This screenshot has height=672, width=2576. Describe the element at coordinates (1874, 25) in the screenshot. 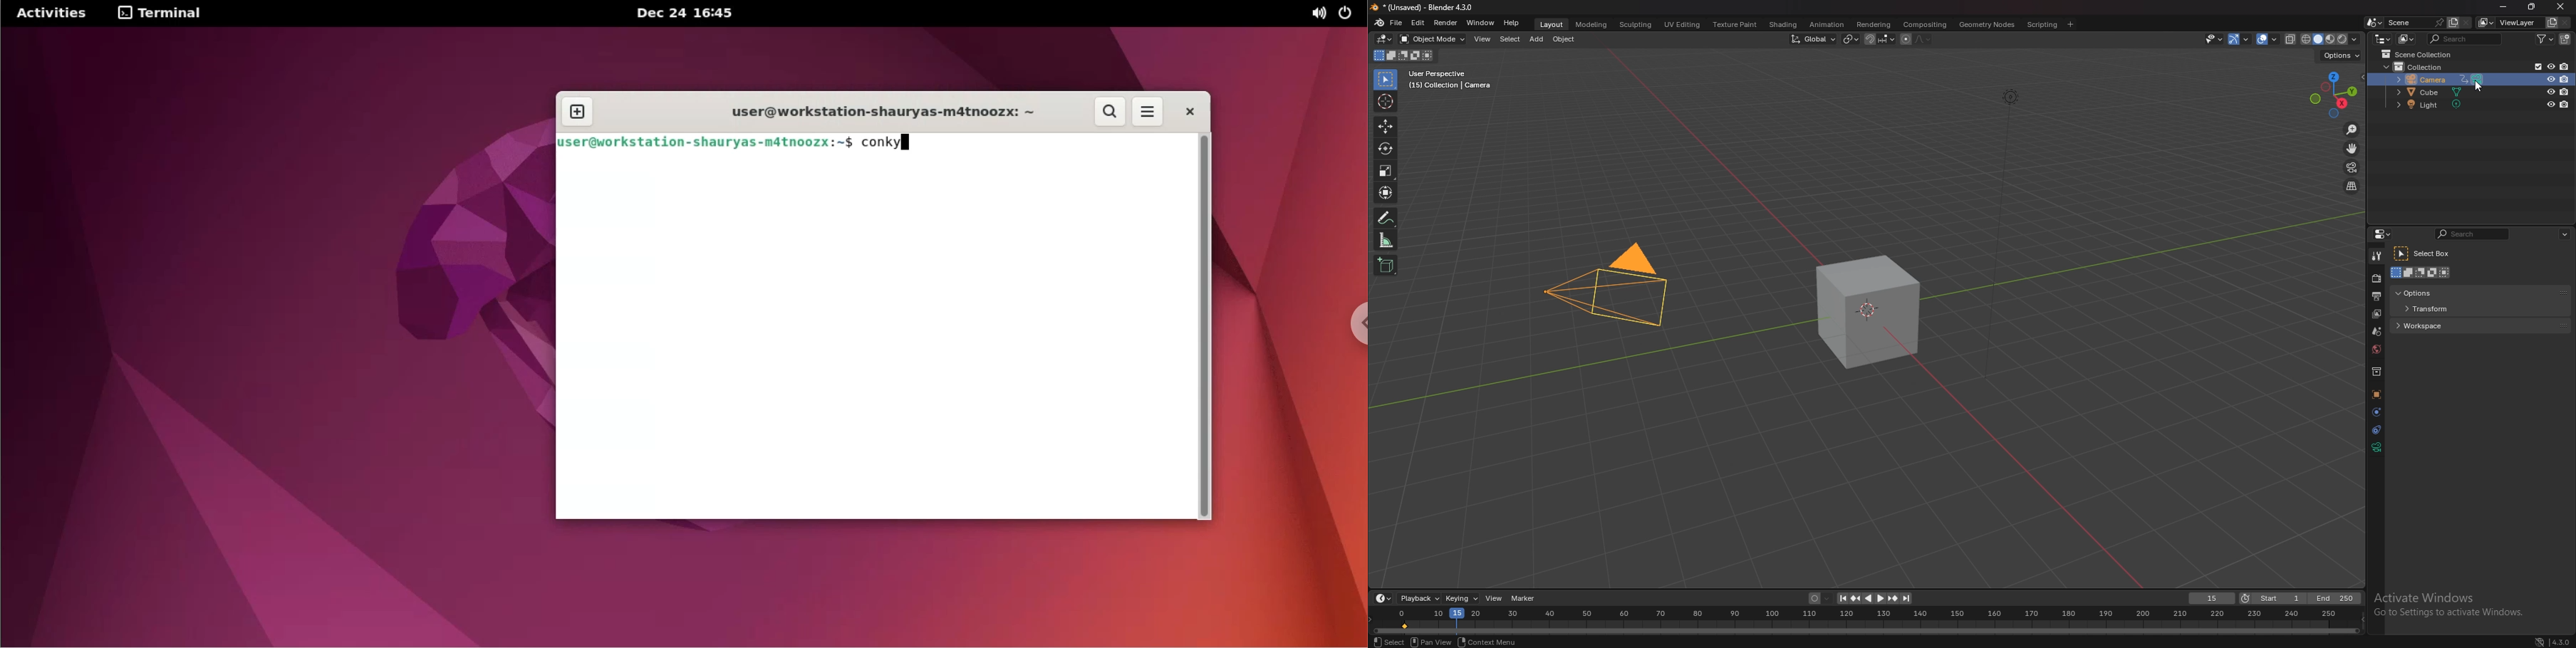

I see `rendering` at that location.